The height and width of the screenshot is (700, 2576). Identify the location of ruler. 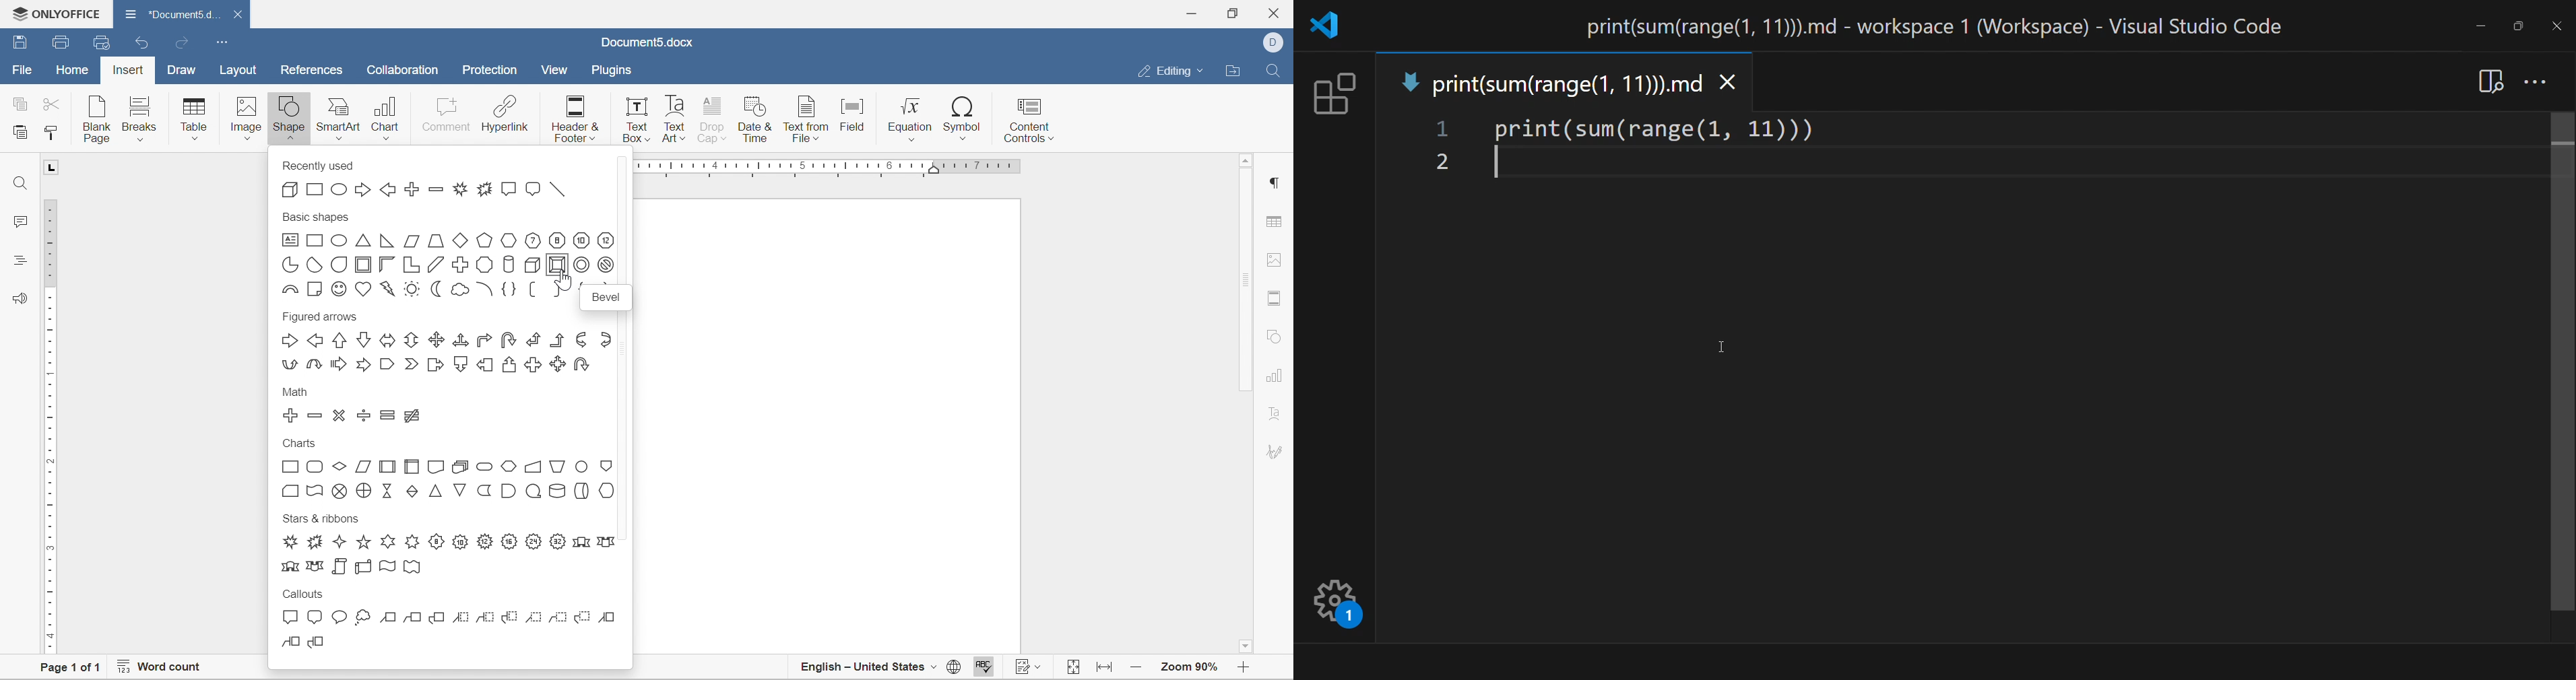
(829, 170).